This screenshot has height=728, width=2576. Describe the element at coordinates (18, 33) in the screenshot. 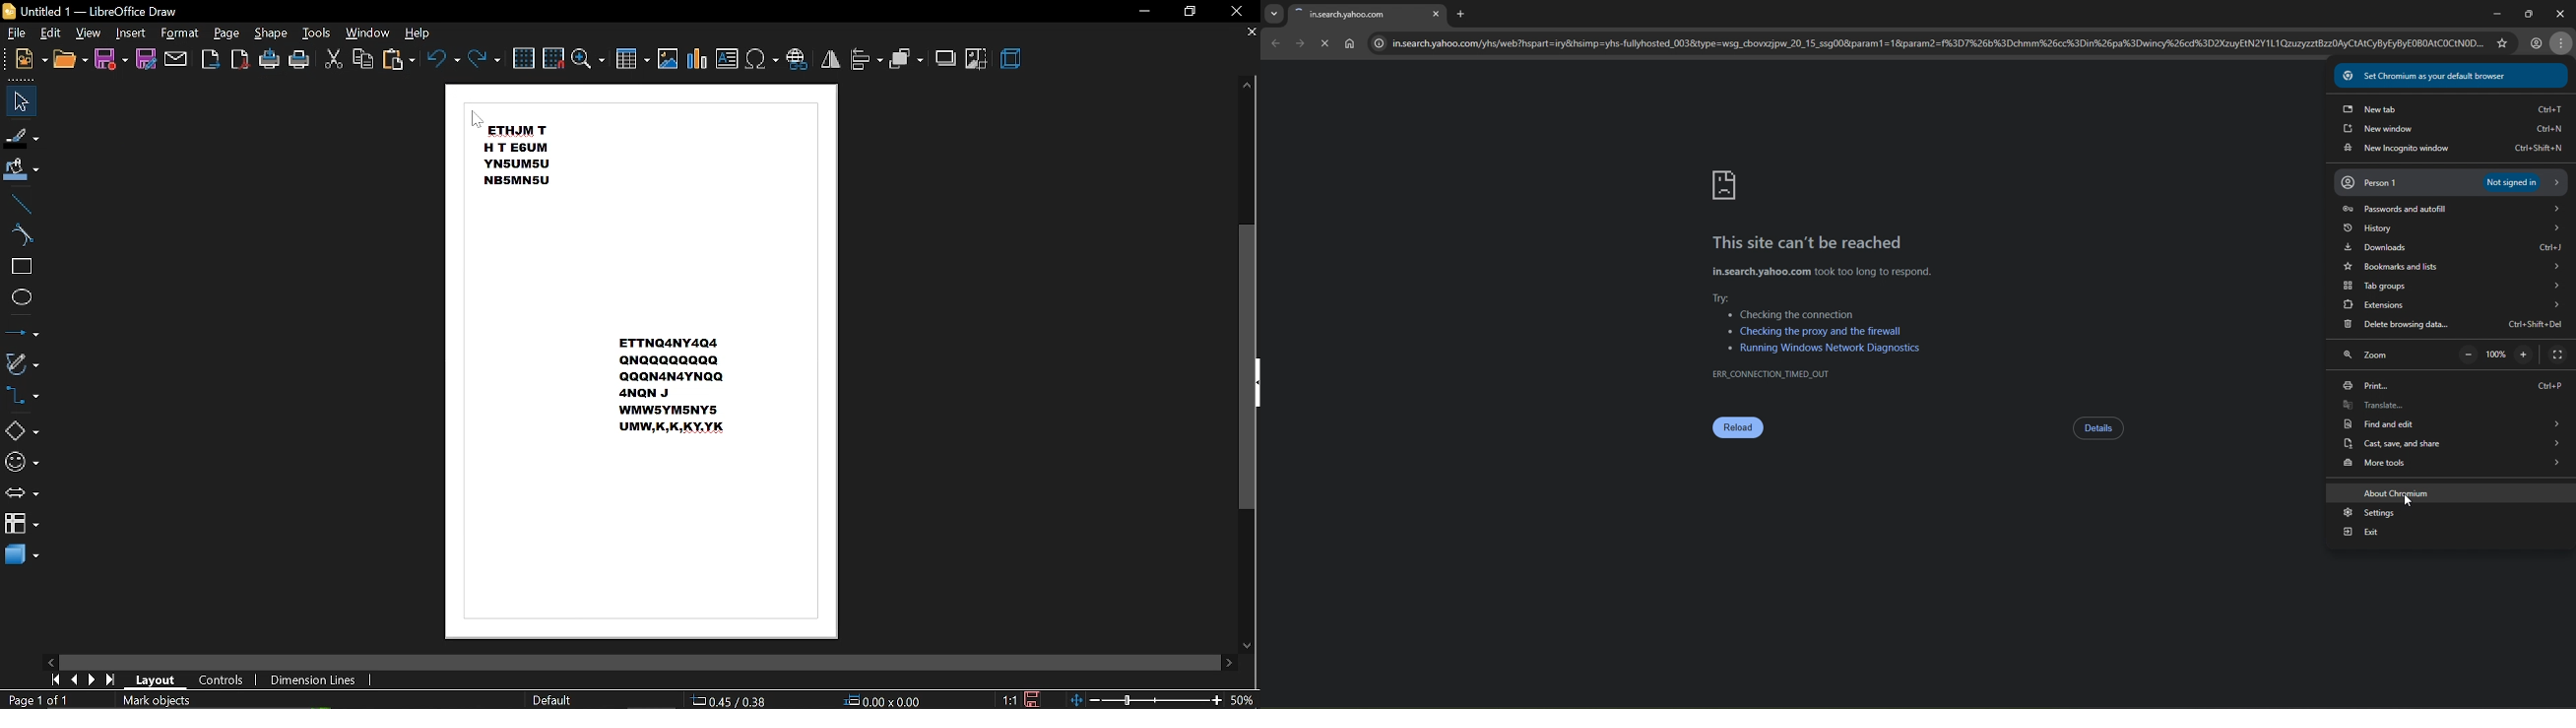

I see `file` at that location.